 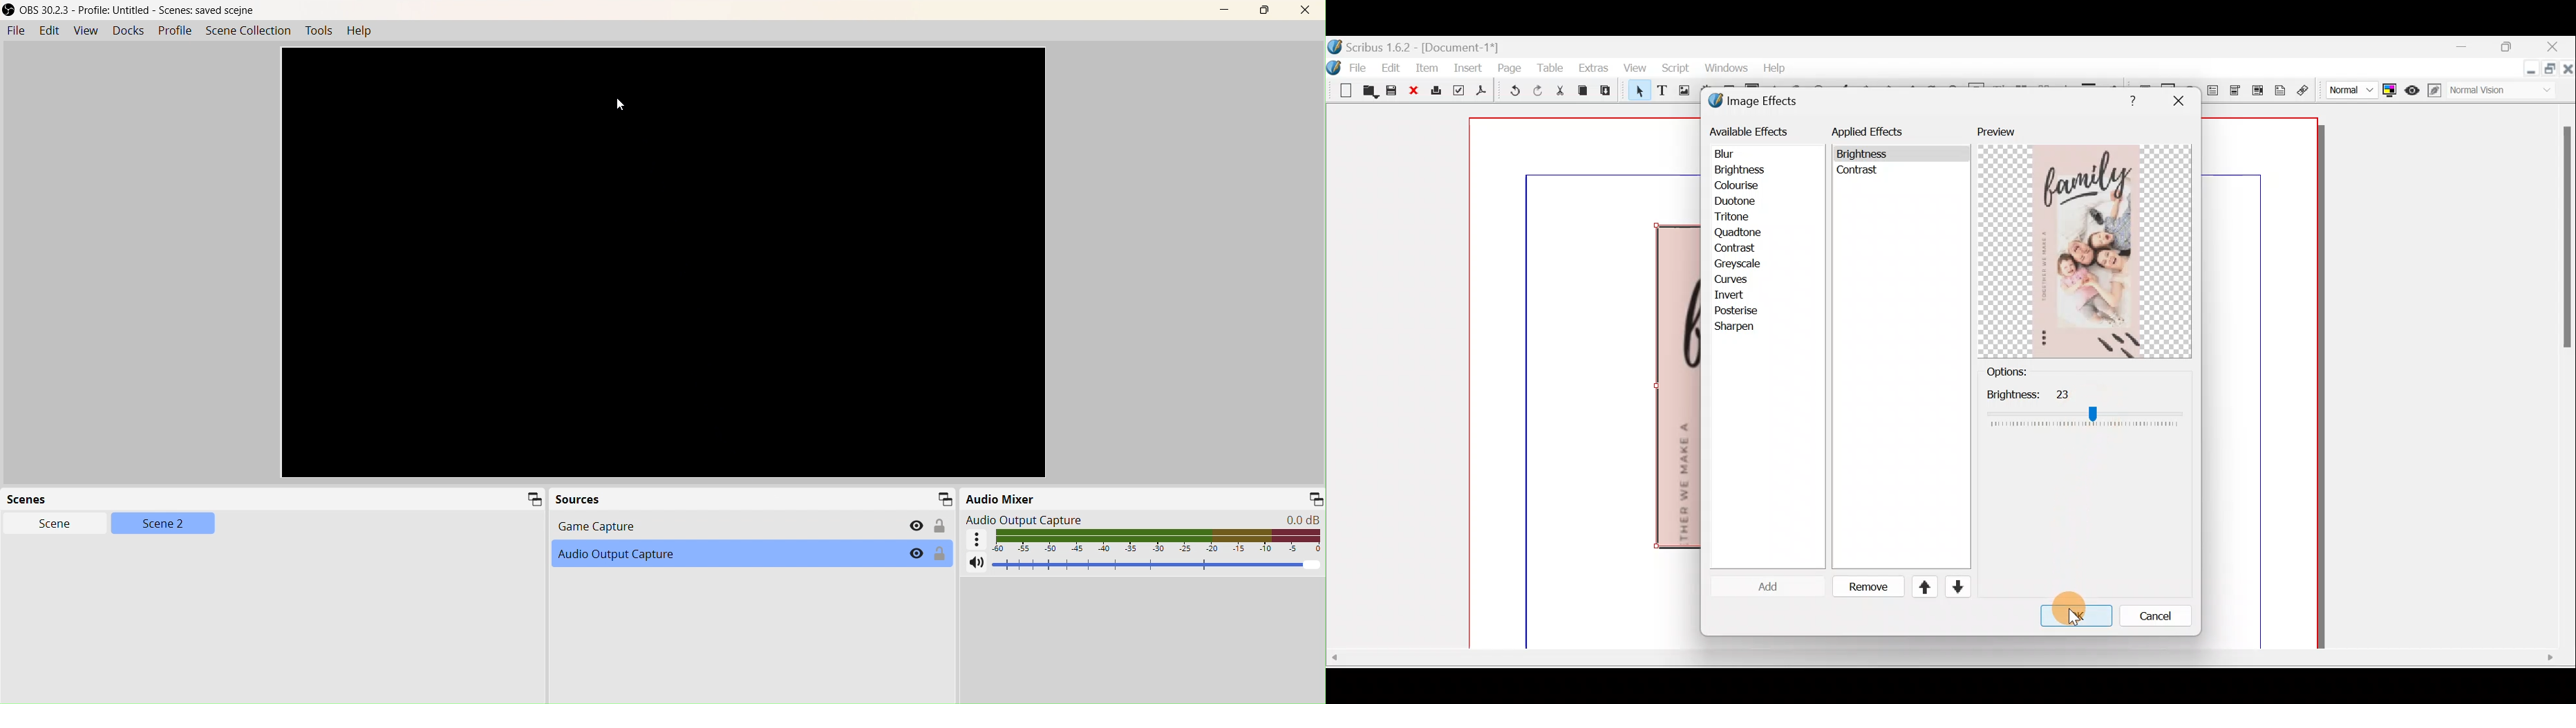 What do you see at coordinates (247, 32) in the screenshot?
I see `SceneCollection` at bounding box center [247, 32].